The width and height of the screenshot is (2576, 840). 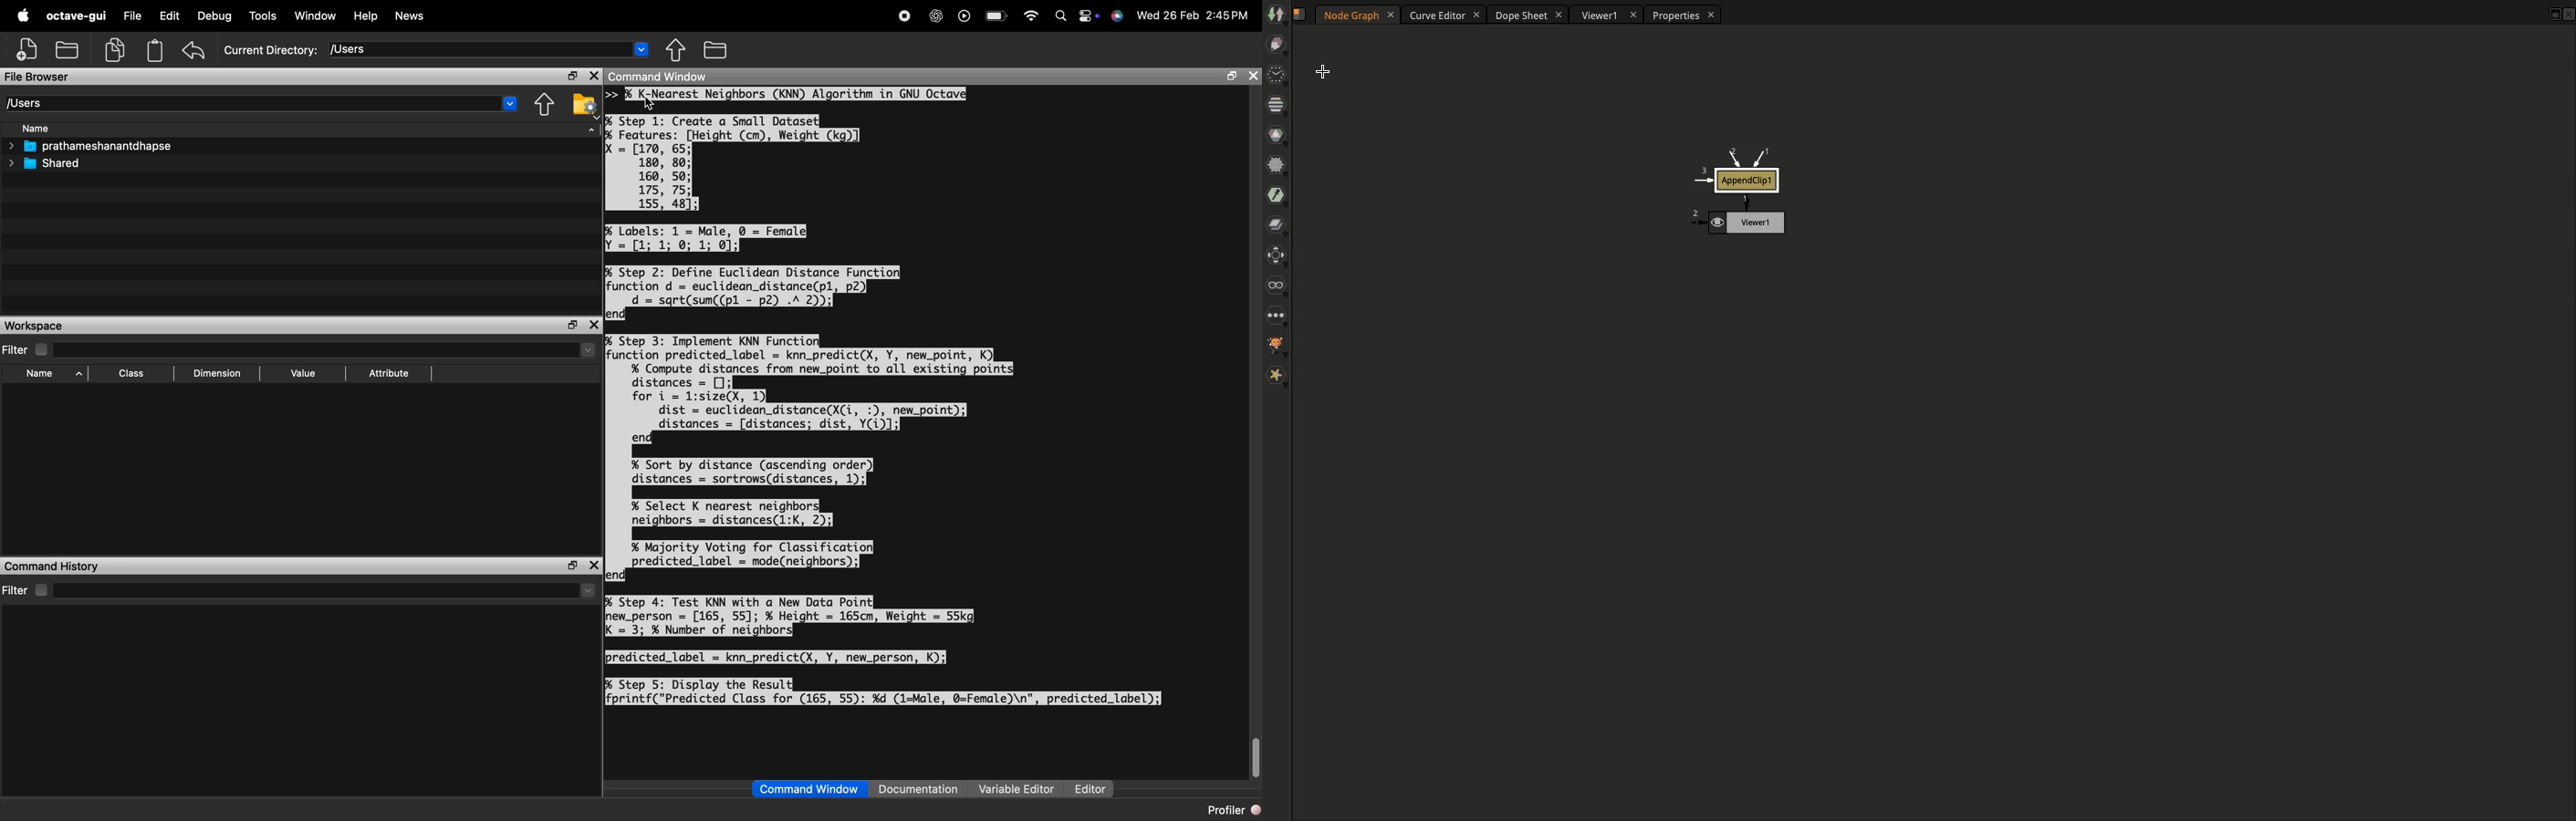 I want to click on File Browser, so click(x=52, y=75).